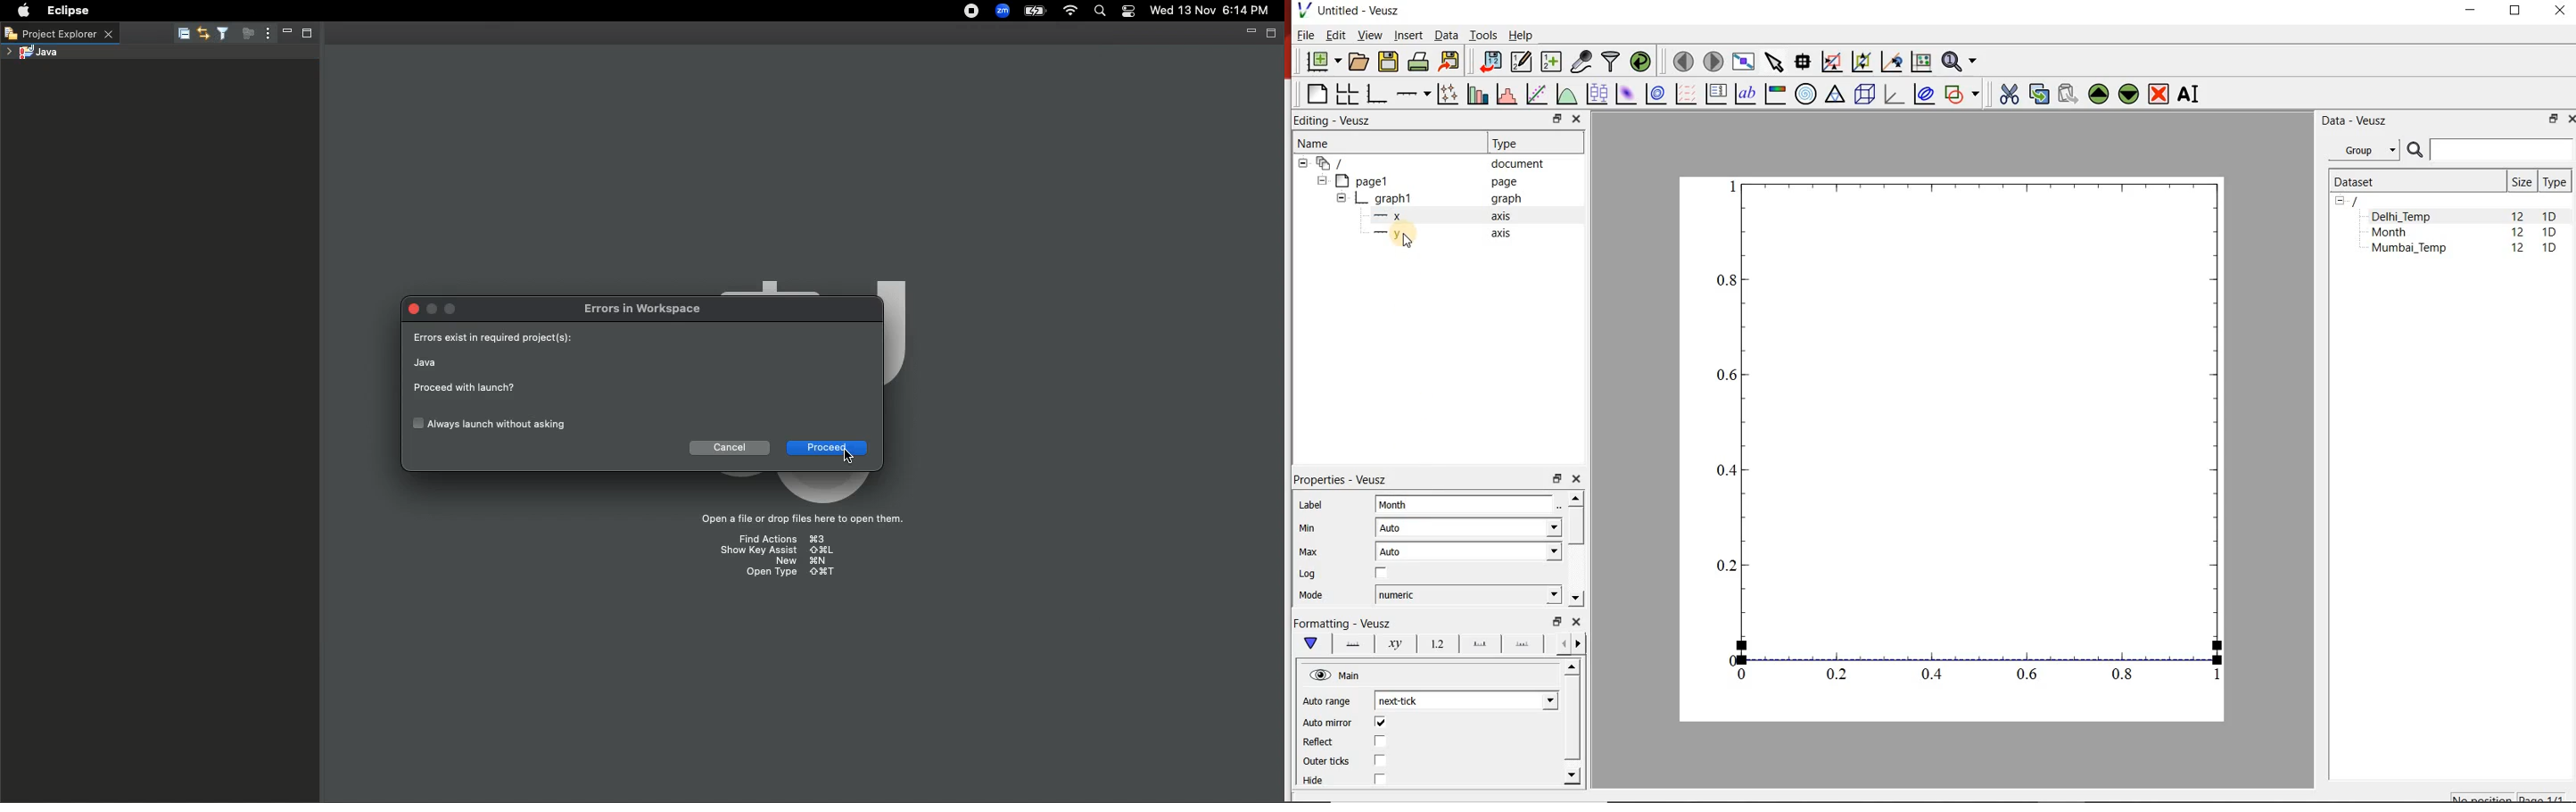 The width and height of the screenshot is (2576, 812). Describe the element at coordinates (1322, 62) in the screenshot. I see `new document` at that location.